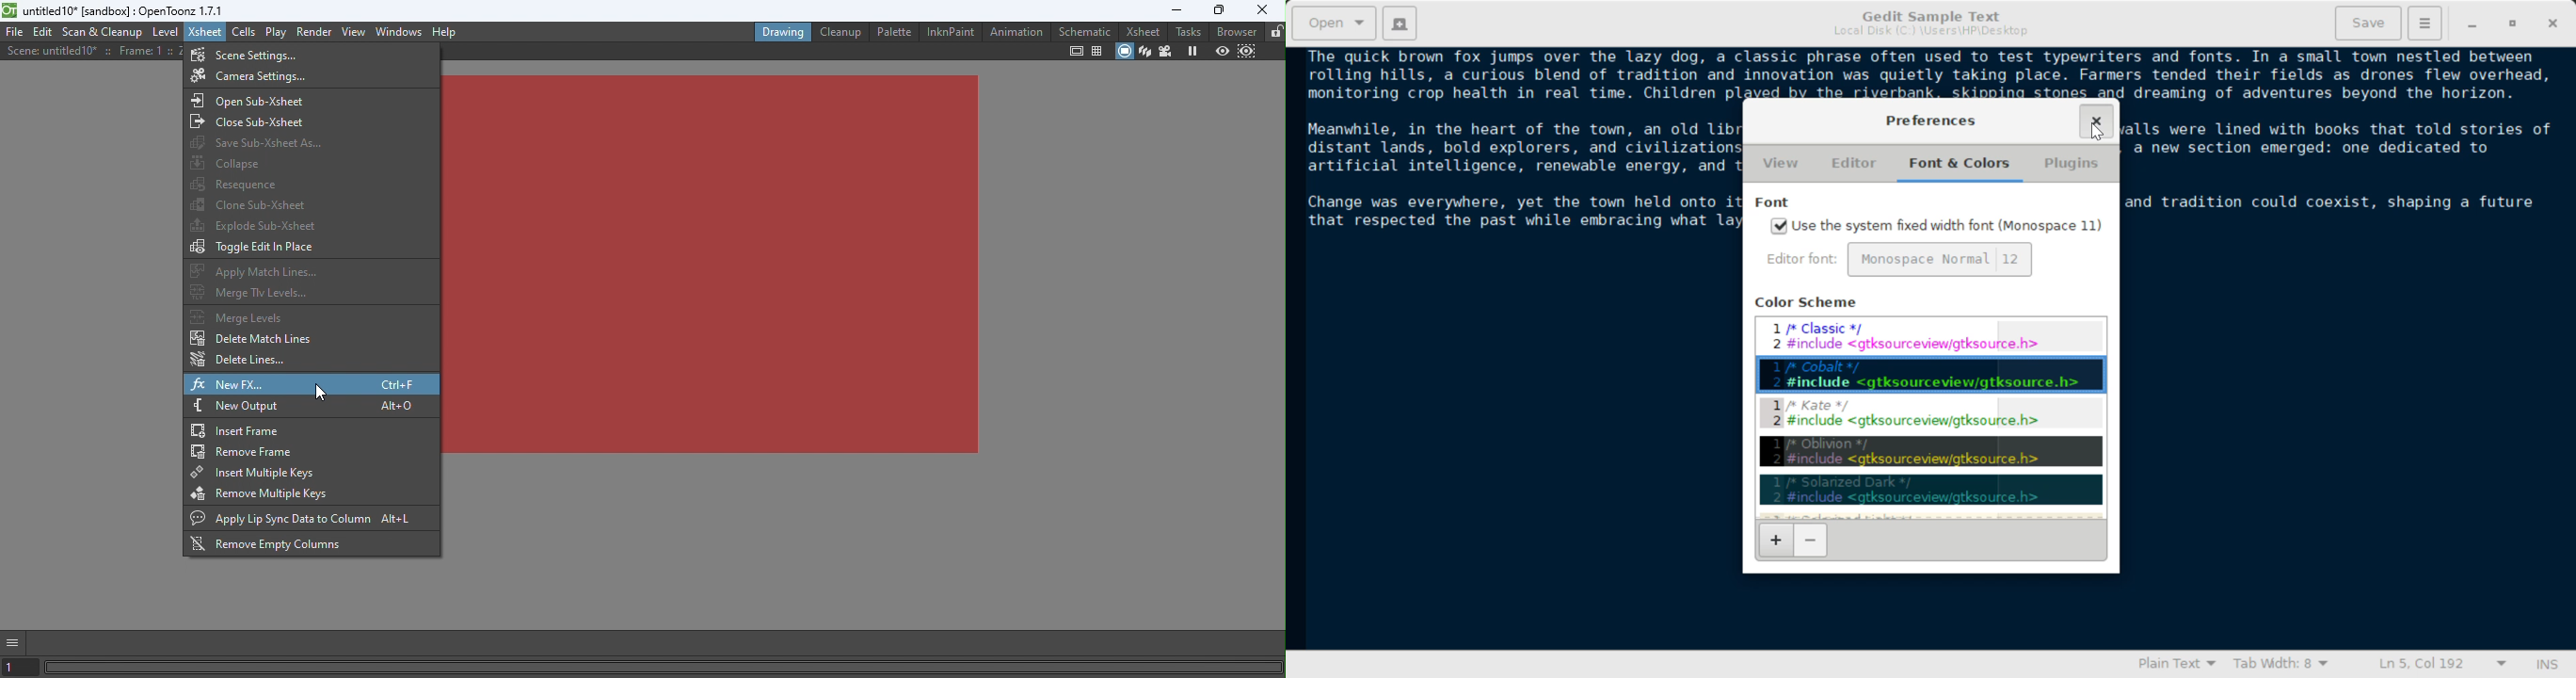  I want to click on Merge levels, so click(250, 316).